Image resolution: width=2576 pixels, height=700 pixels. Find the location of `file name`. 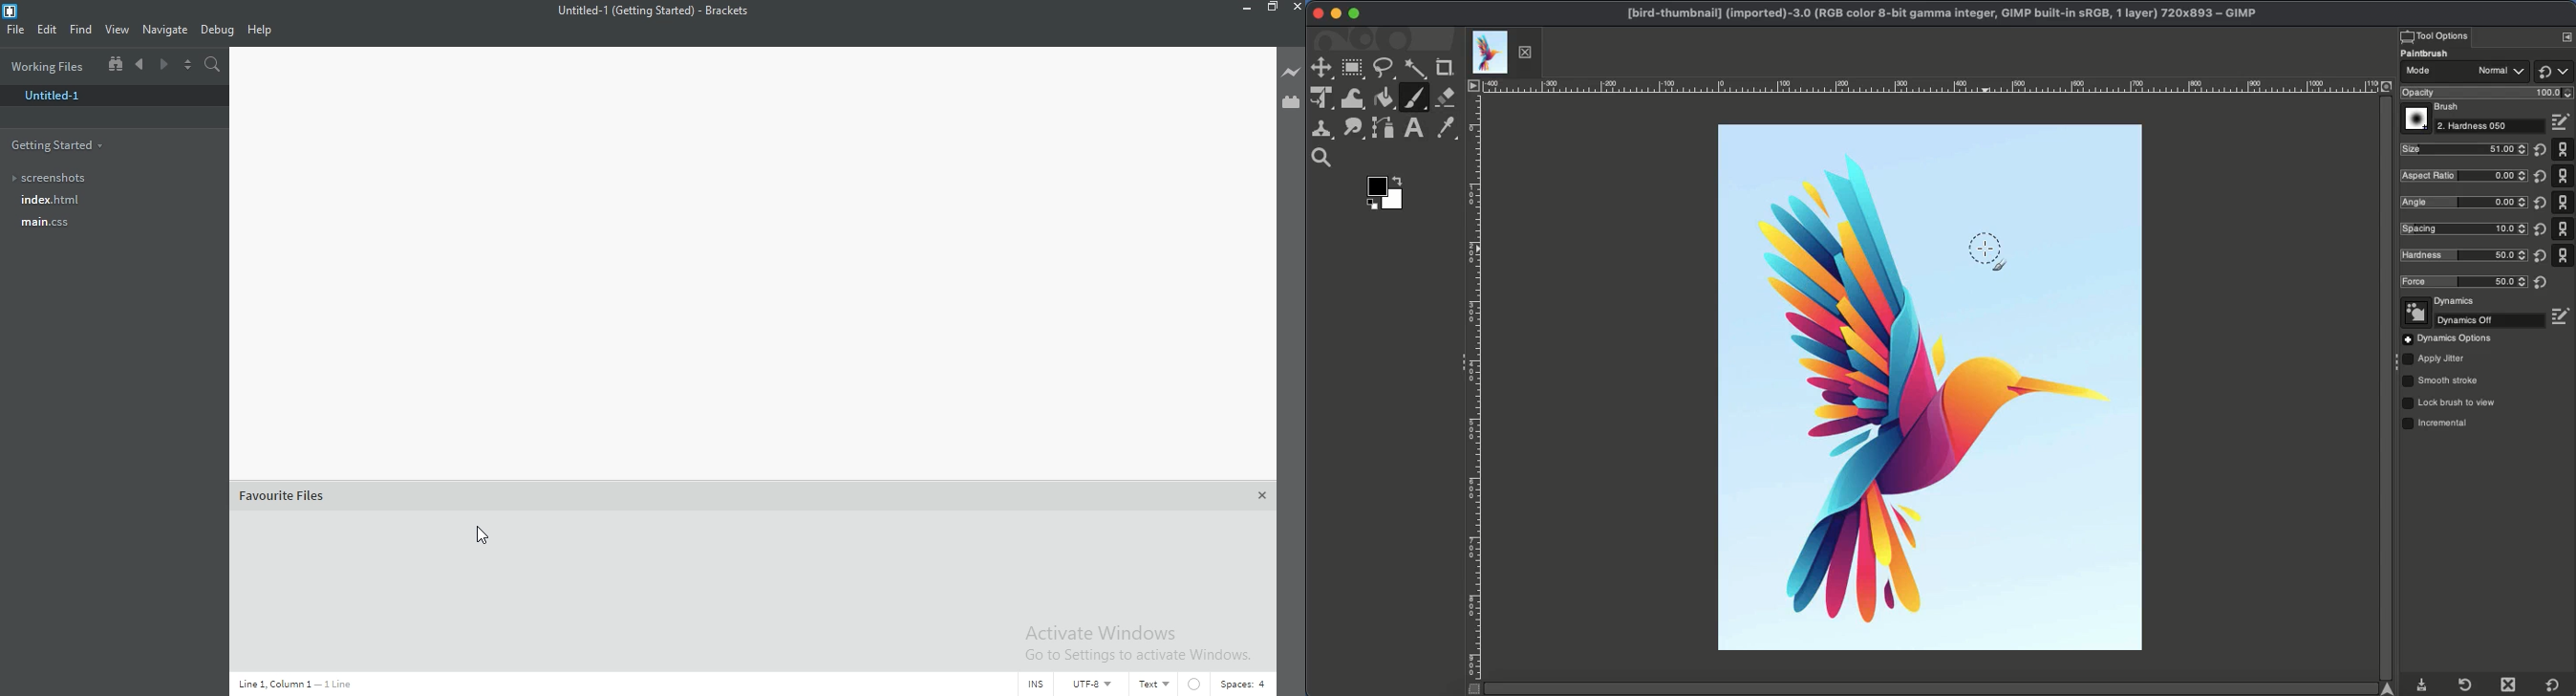

file name is located at coordinates (659, 10).